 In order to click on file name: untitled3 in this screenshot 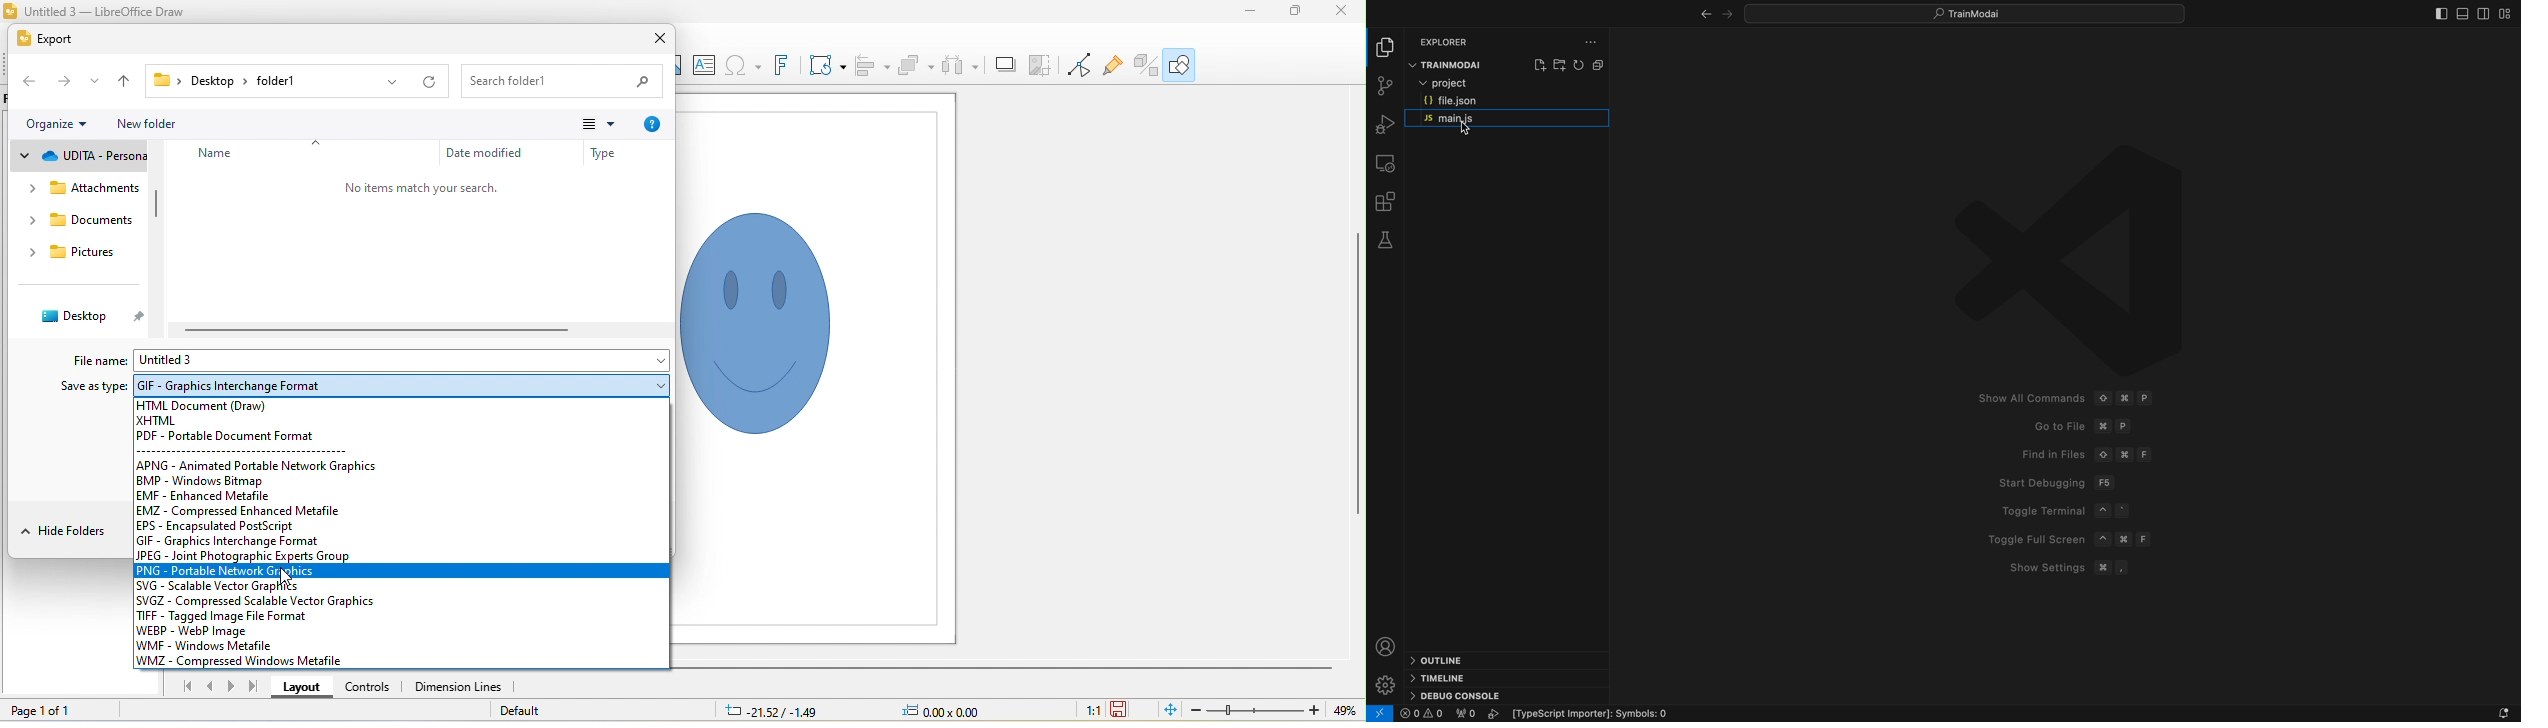, I will do `click(198, 360)`.